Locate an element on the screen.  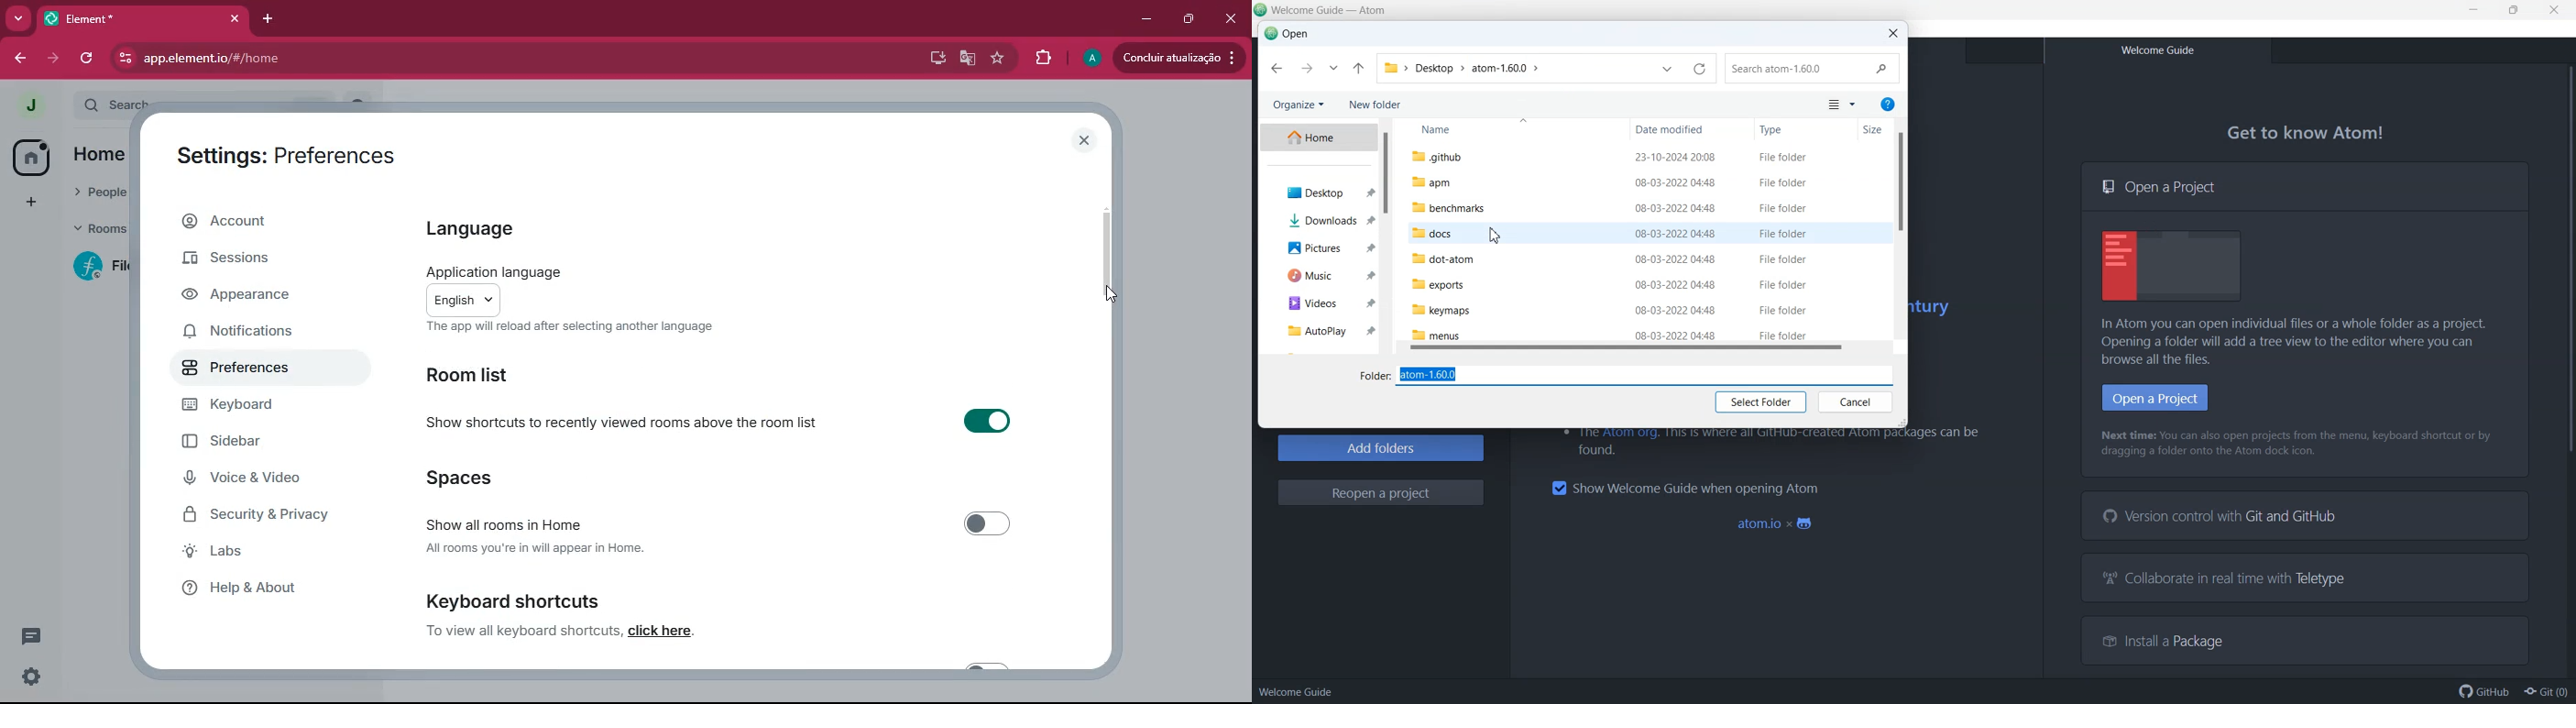
back is located at coordinates (20, 58).